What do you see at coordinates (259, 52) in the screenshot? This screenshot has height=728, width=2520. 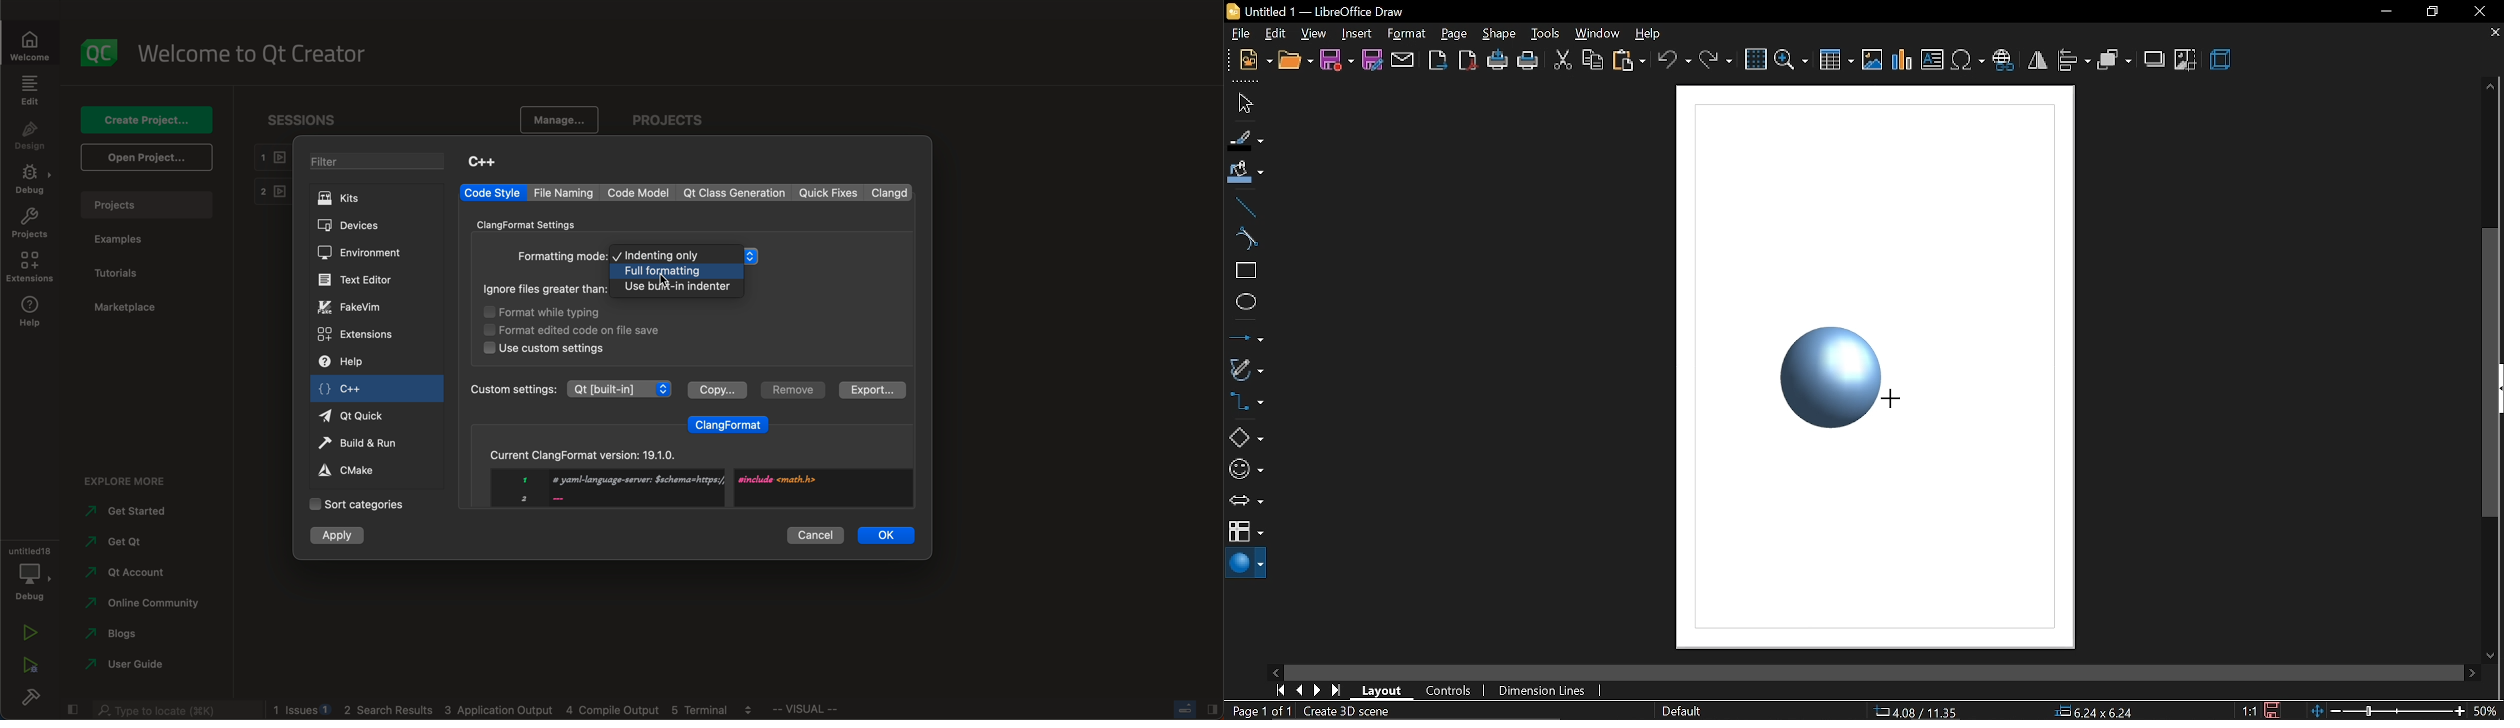 I see `welcome` at bounding box center [259, 52].